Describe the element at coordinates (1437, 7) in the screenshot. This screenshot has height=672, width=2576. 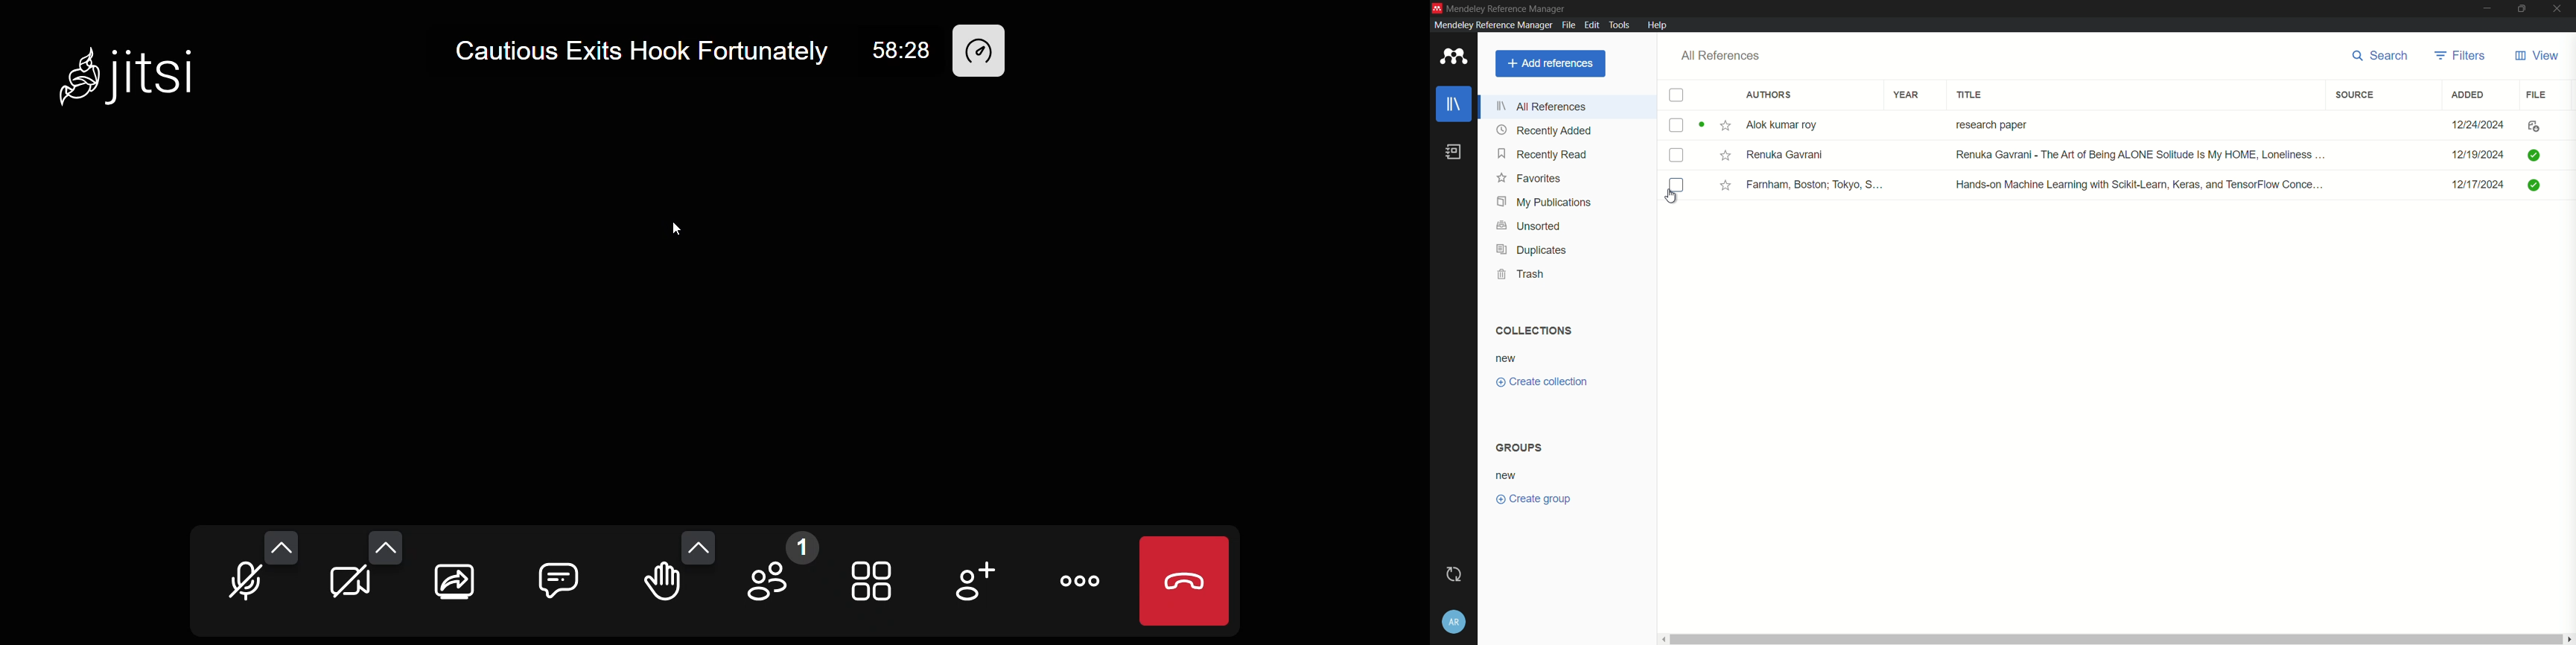
I see `app icon` at that location.